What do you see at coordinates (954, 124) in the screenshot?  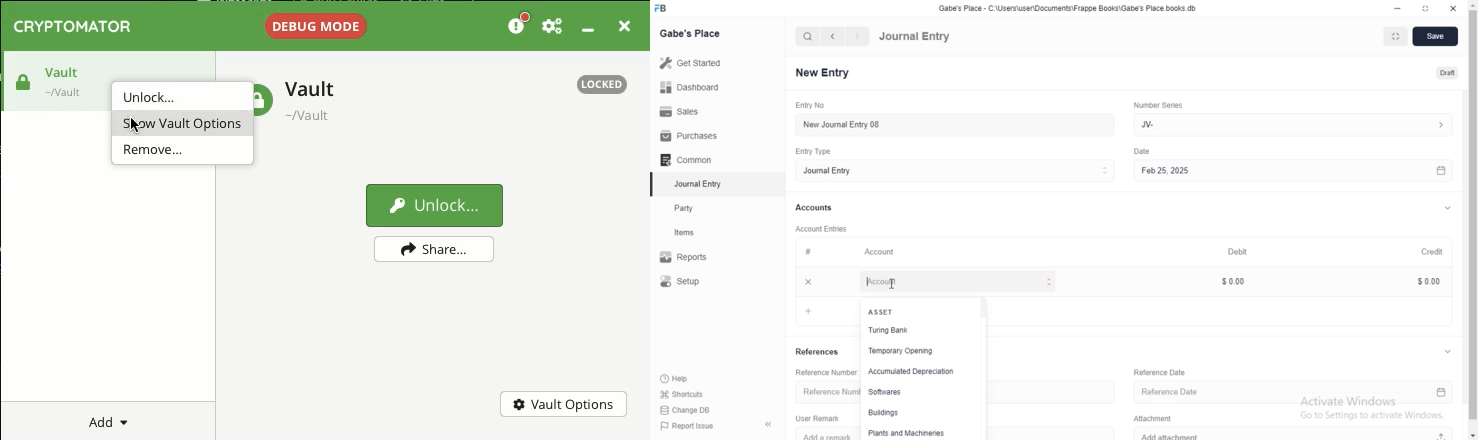 I see `New Journal Entry 08` at bounding box center [954, 124].